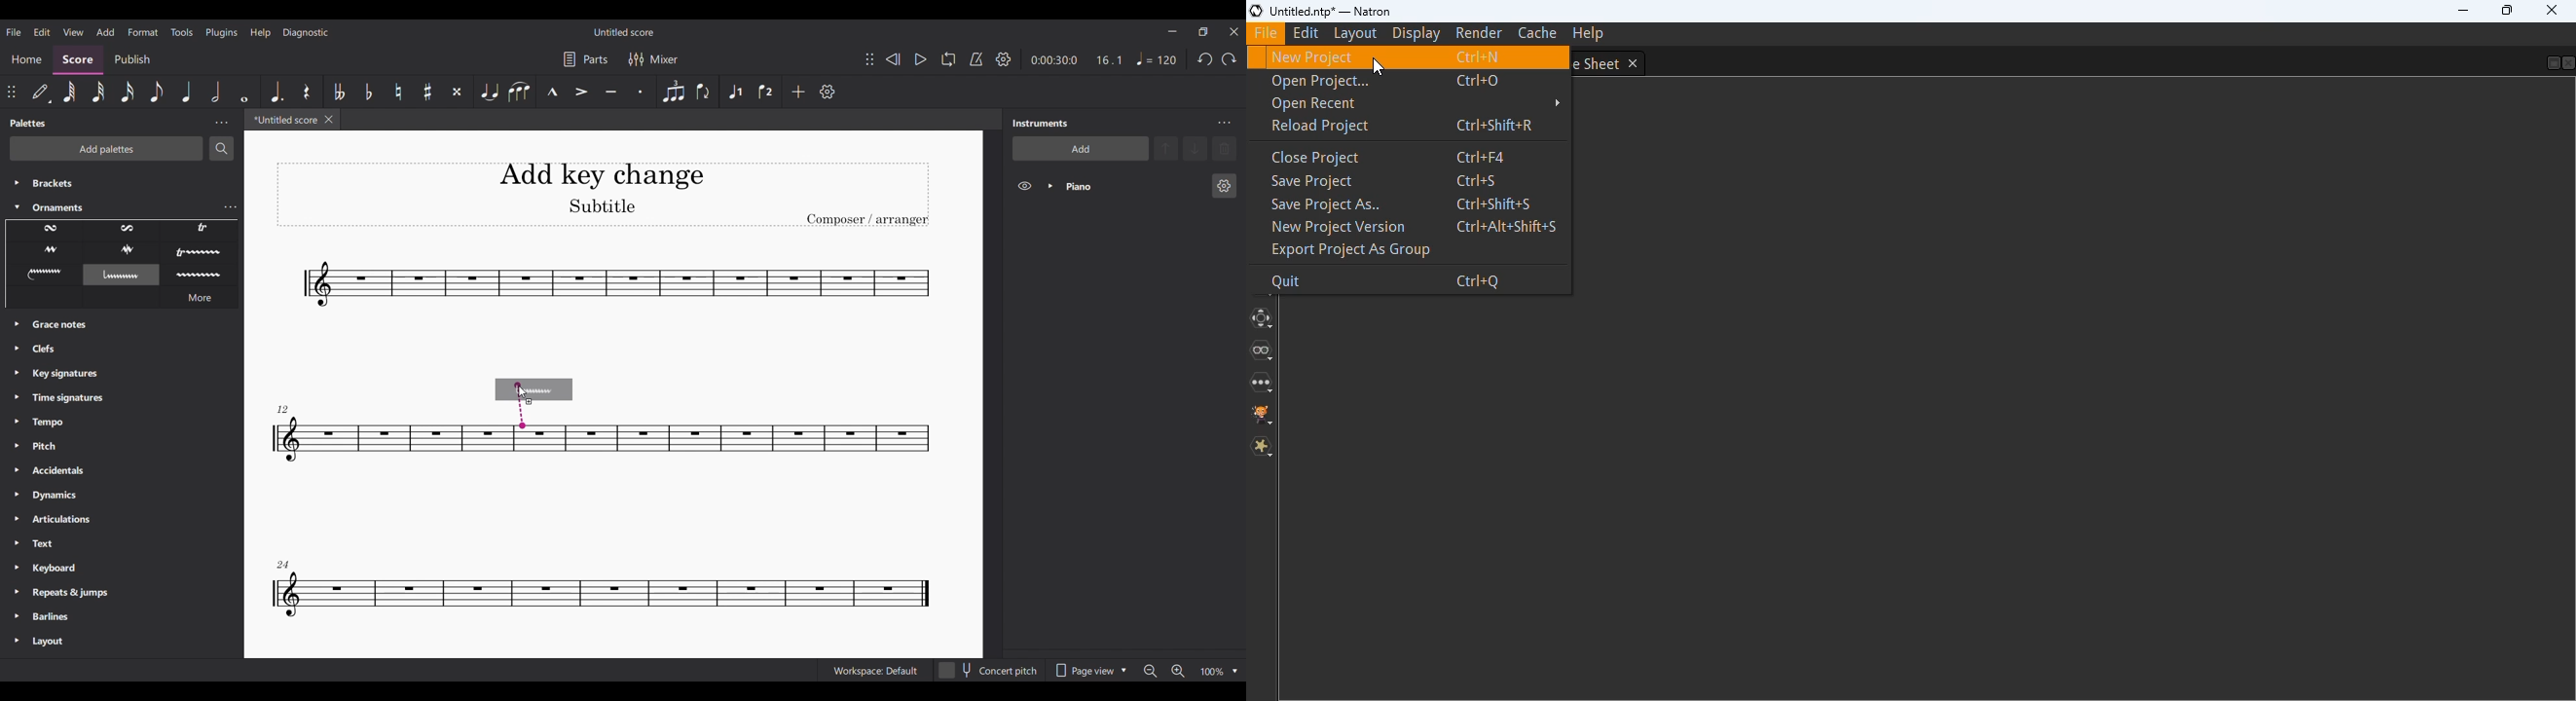 This screenshot has height=728, width=2576. Describe the element at coordinates (611, 91) in the screenshot. I see `Tuneto` at that location.